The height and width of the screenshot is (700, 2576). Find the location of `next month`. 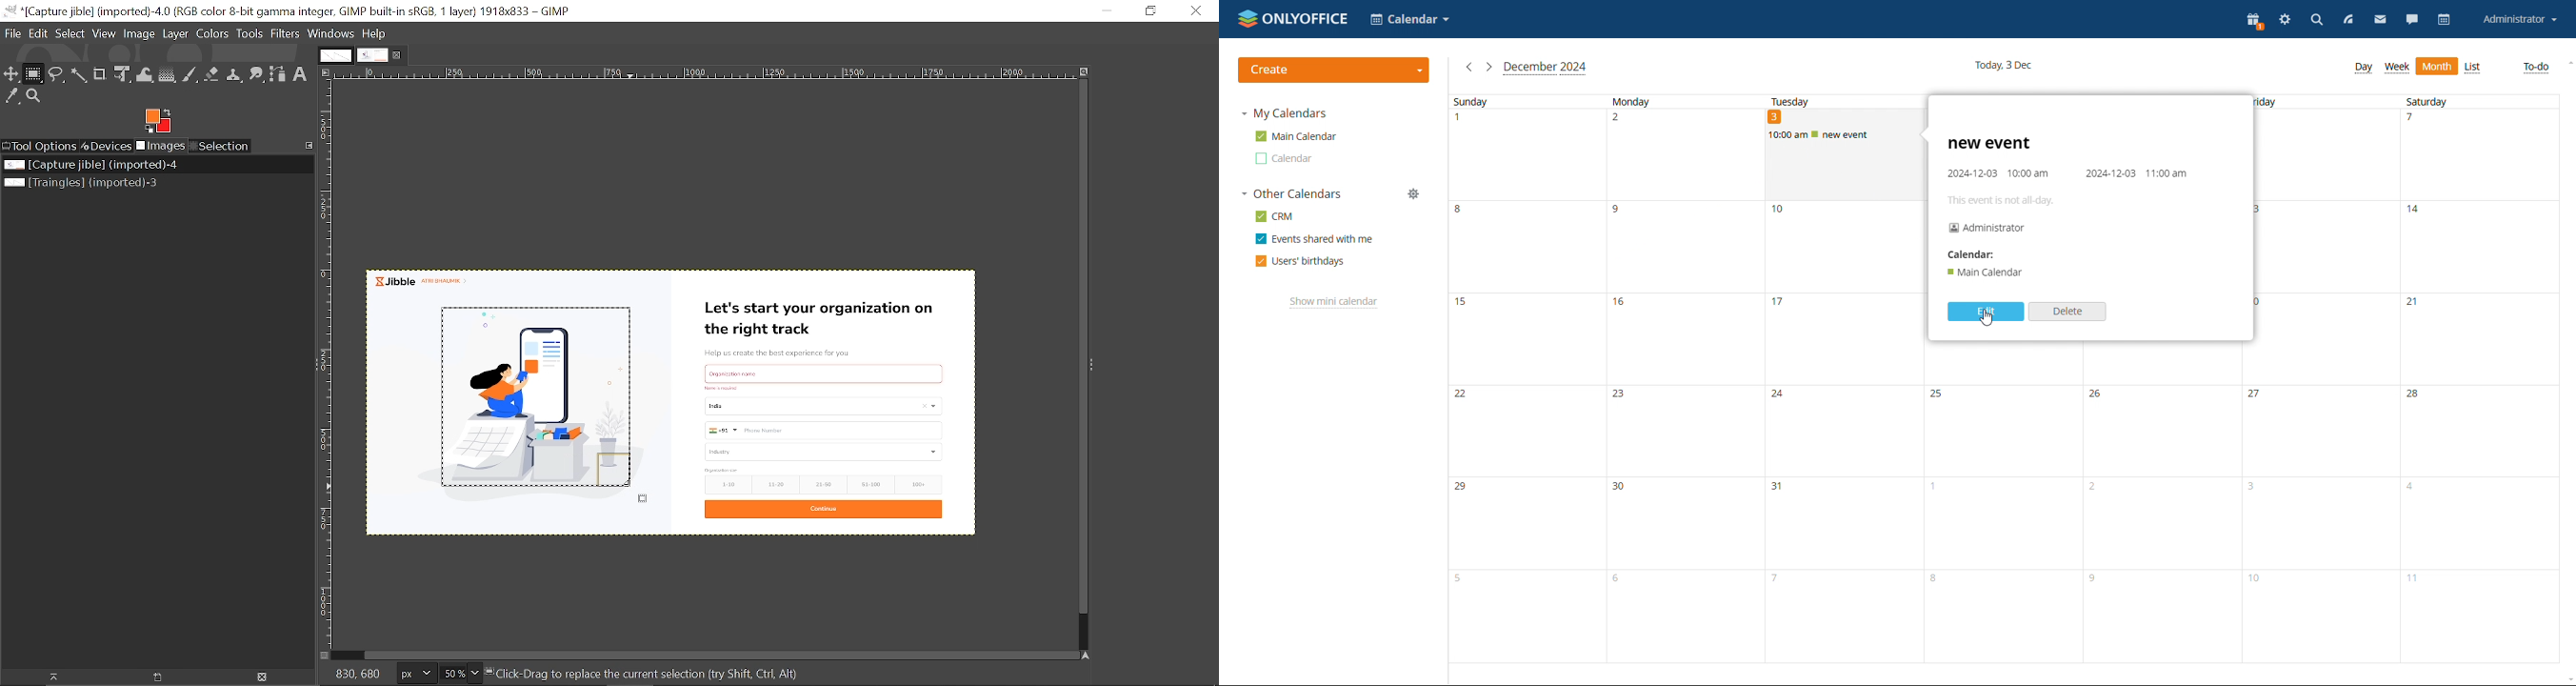

next month is located at coordinates (1489, 67).